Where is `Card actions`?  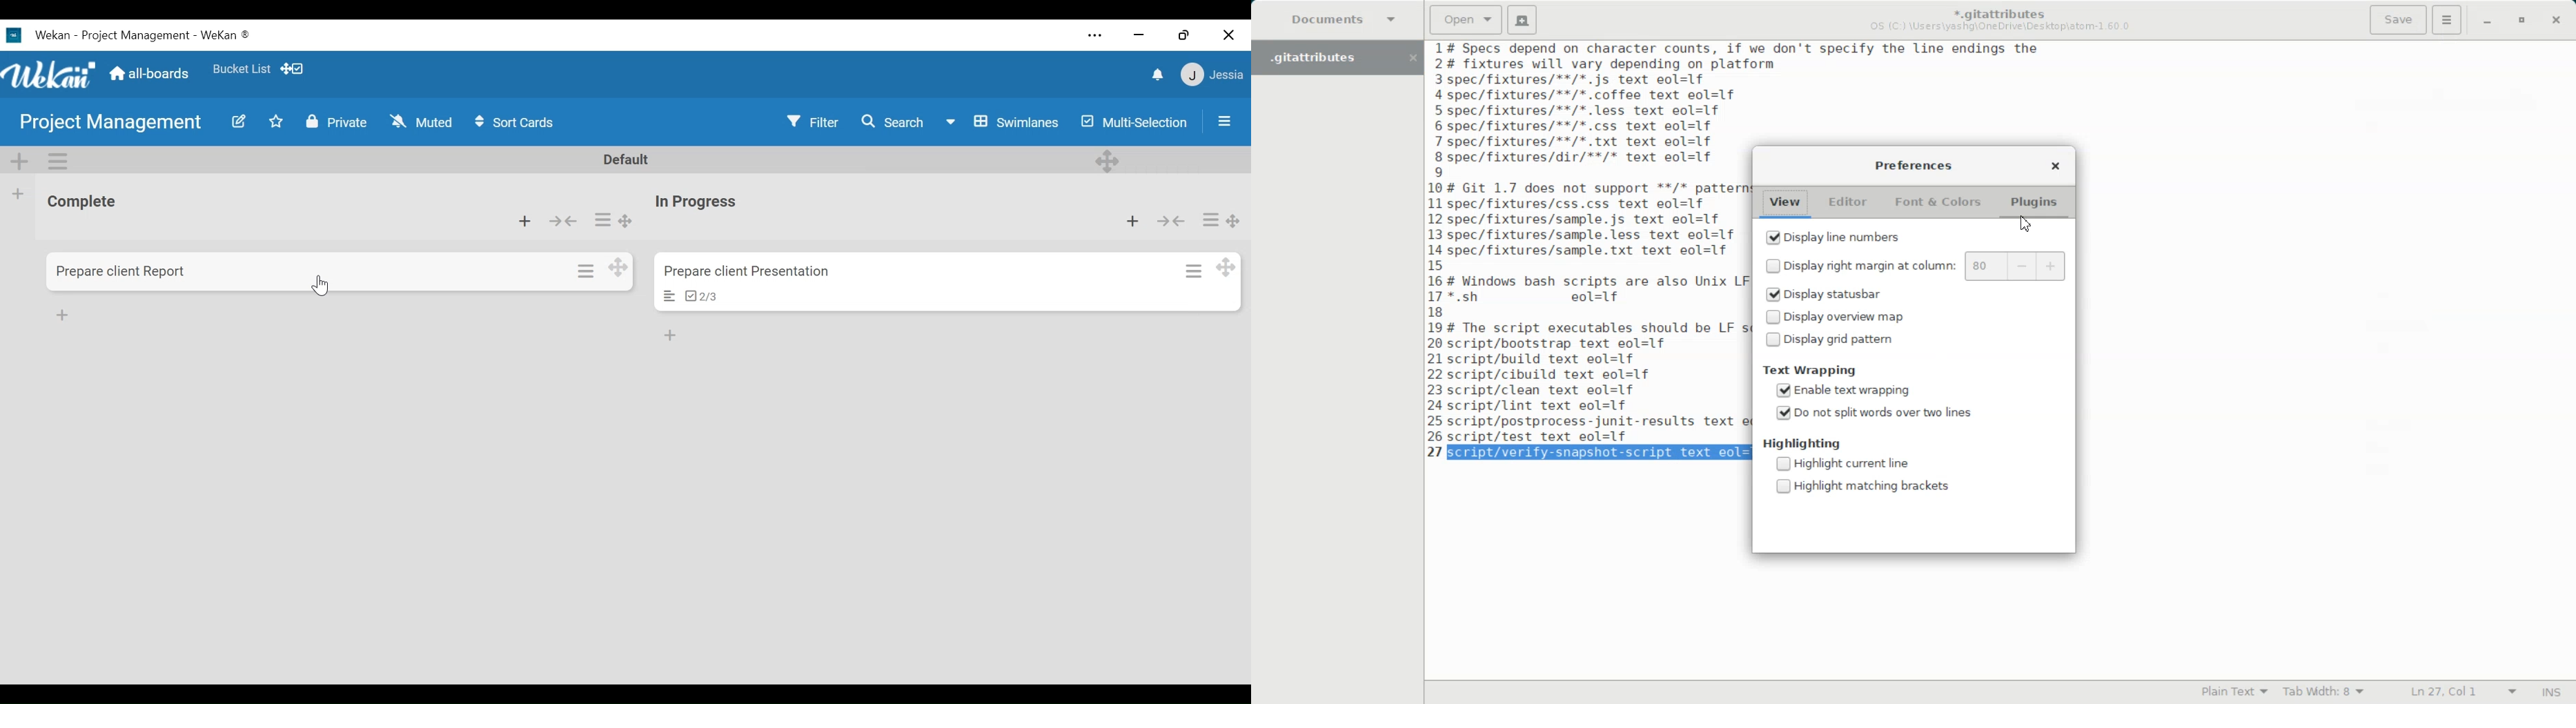
Card actions is located at coordinates (1210, 219).